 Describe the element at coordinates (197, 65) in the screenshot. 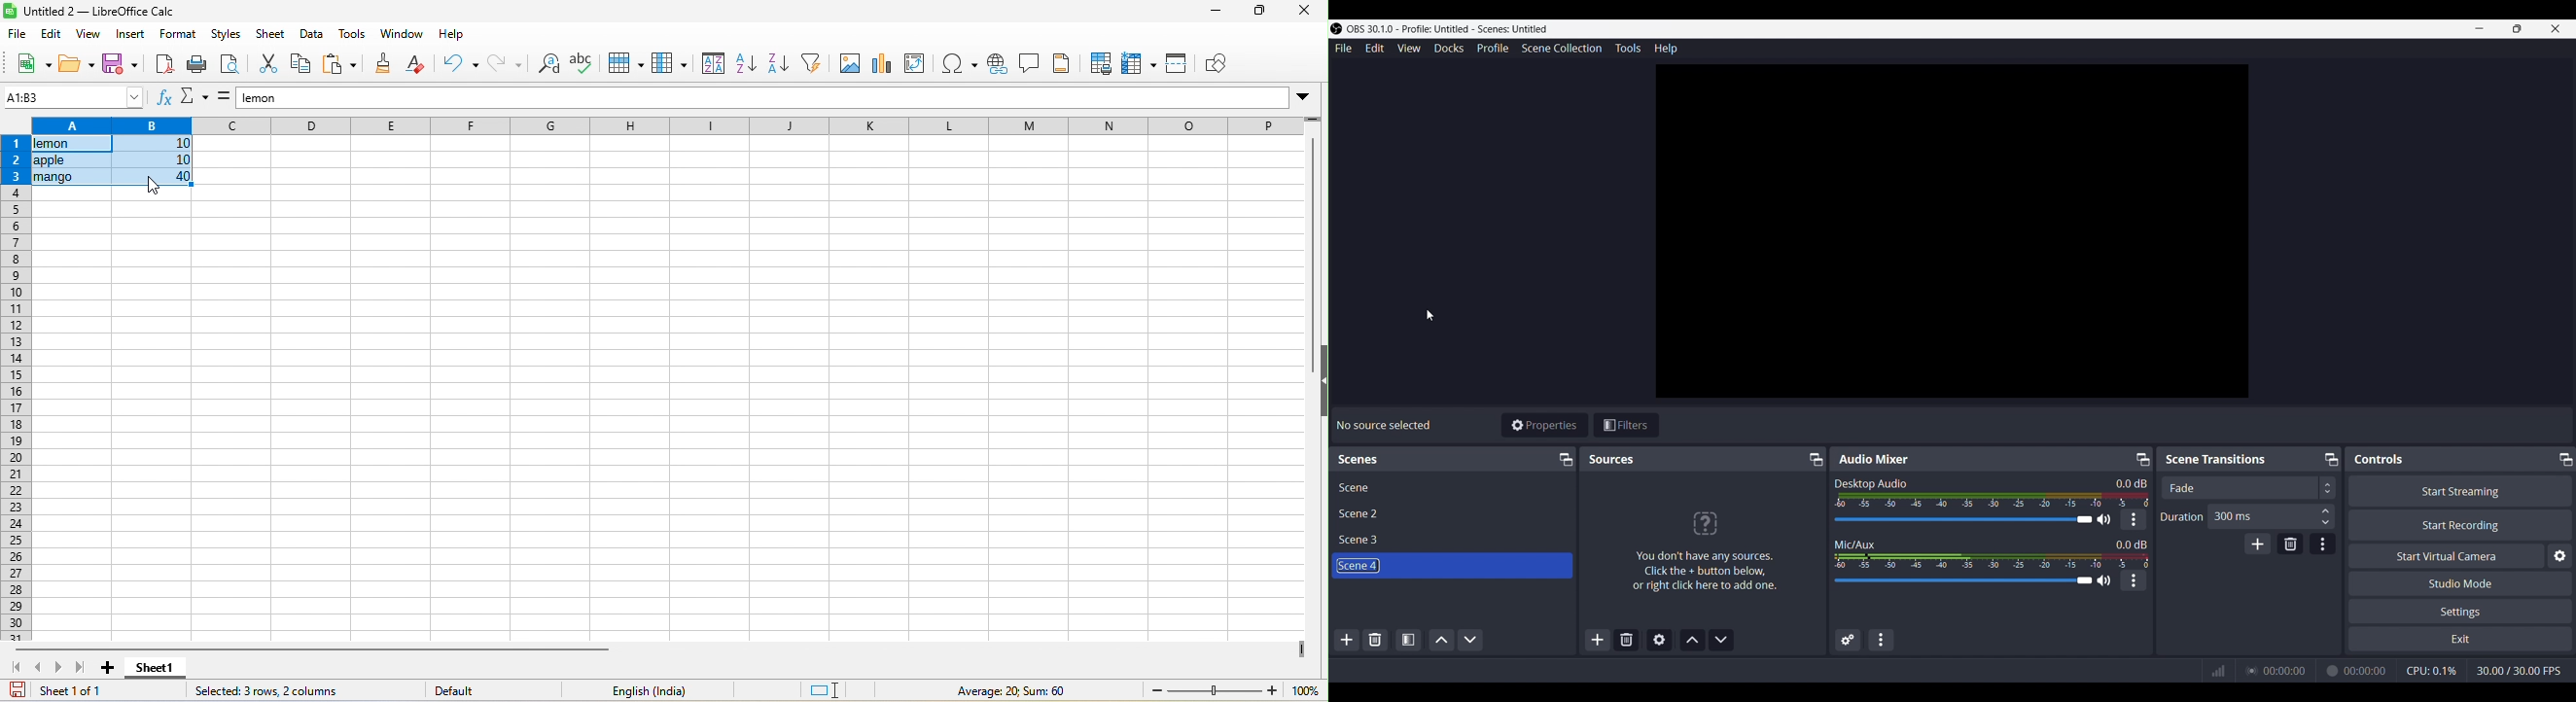

I see `print` at that location.